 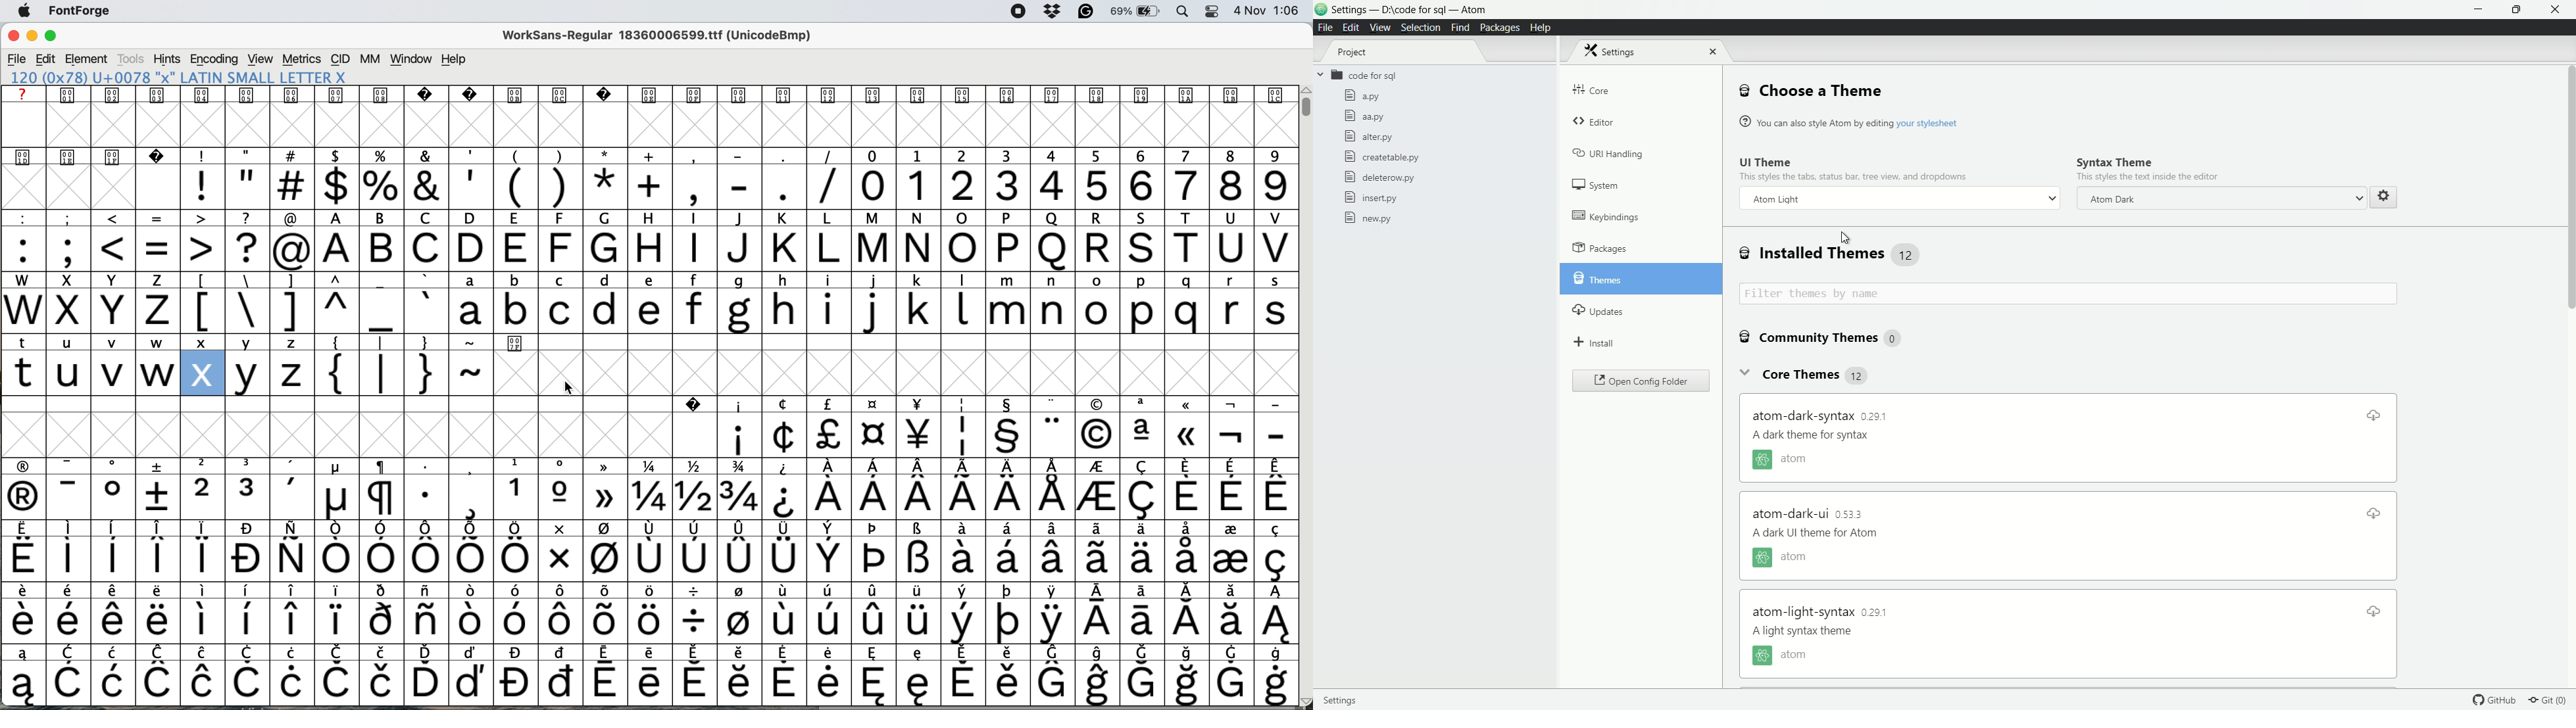 What do you see at coordinates (1371, 198) in the screenshot?
I see `insert.py file` at bounding box center [1371, 198].